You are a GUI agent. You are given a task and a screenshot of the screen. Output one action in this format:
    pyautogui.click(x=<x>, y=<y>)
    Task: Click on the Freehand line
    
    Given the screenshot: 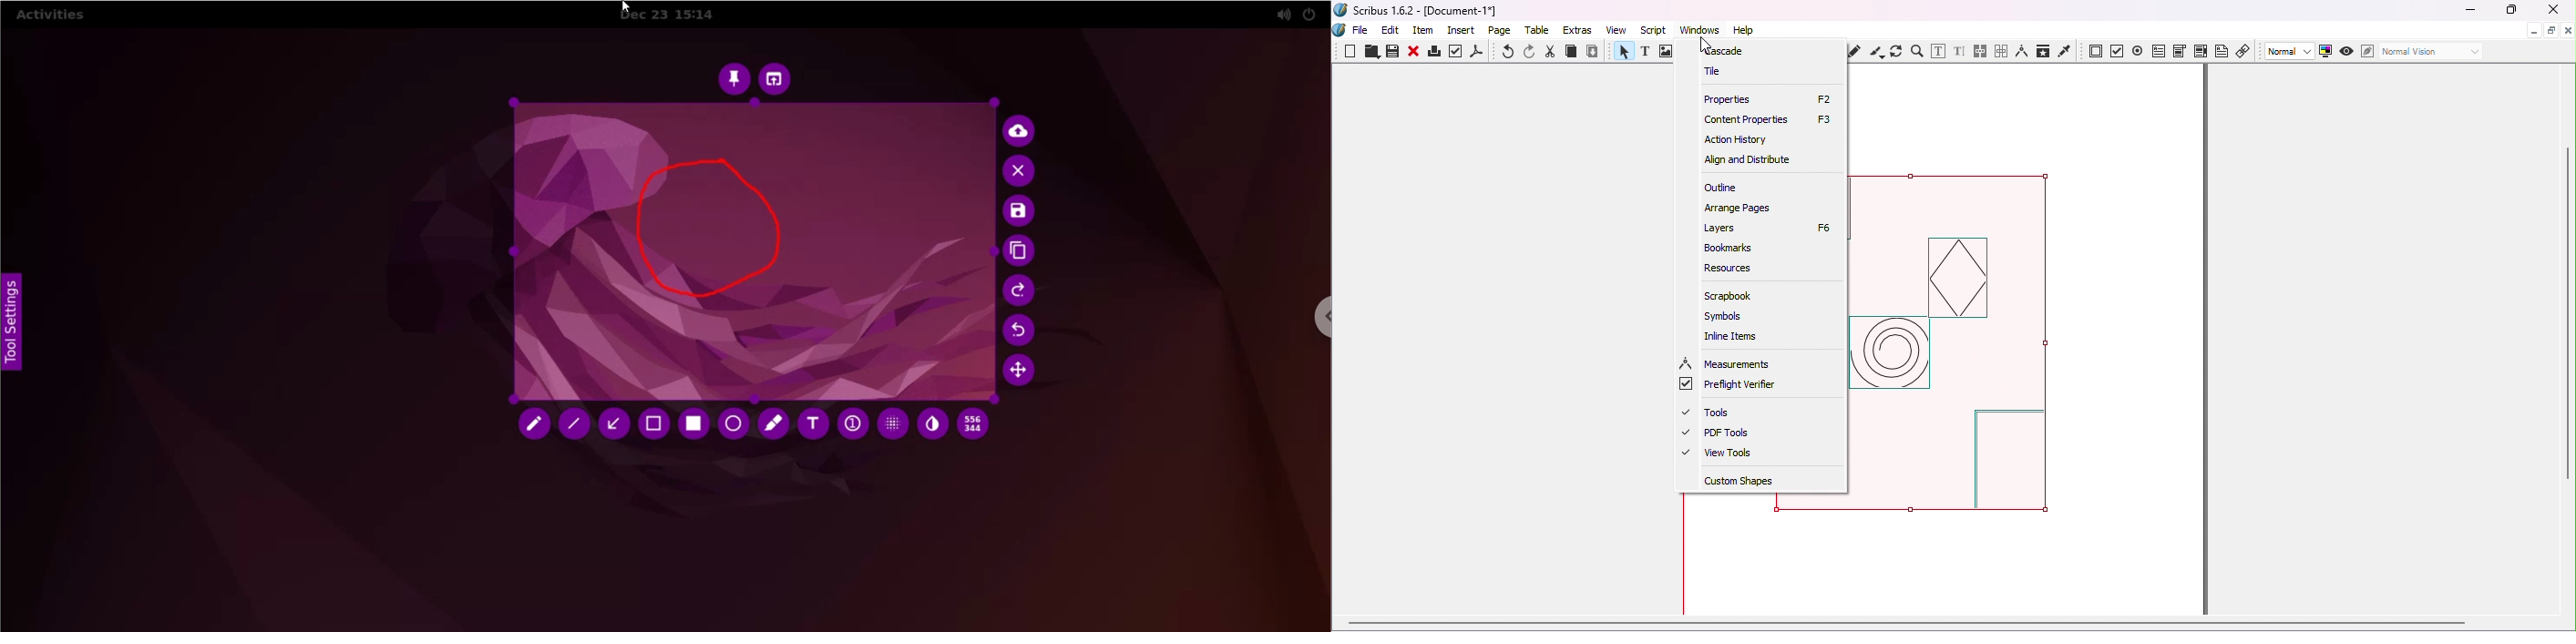 What is the action you would take?
    pyautogui.click(x=1857, y=51)
    